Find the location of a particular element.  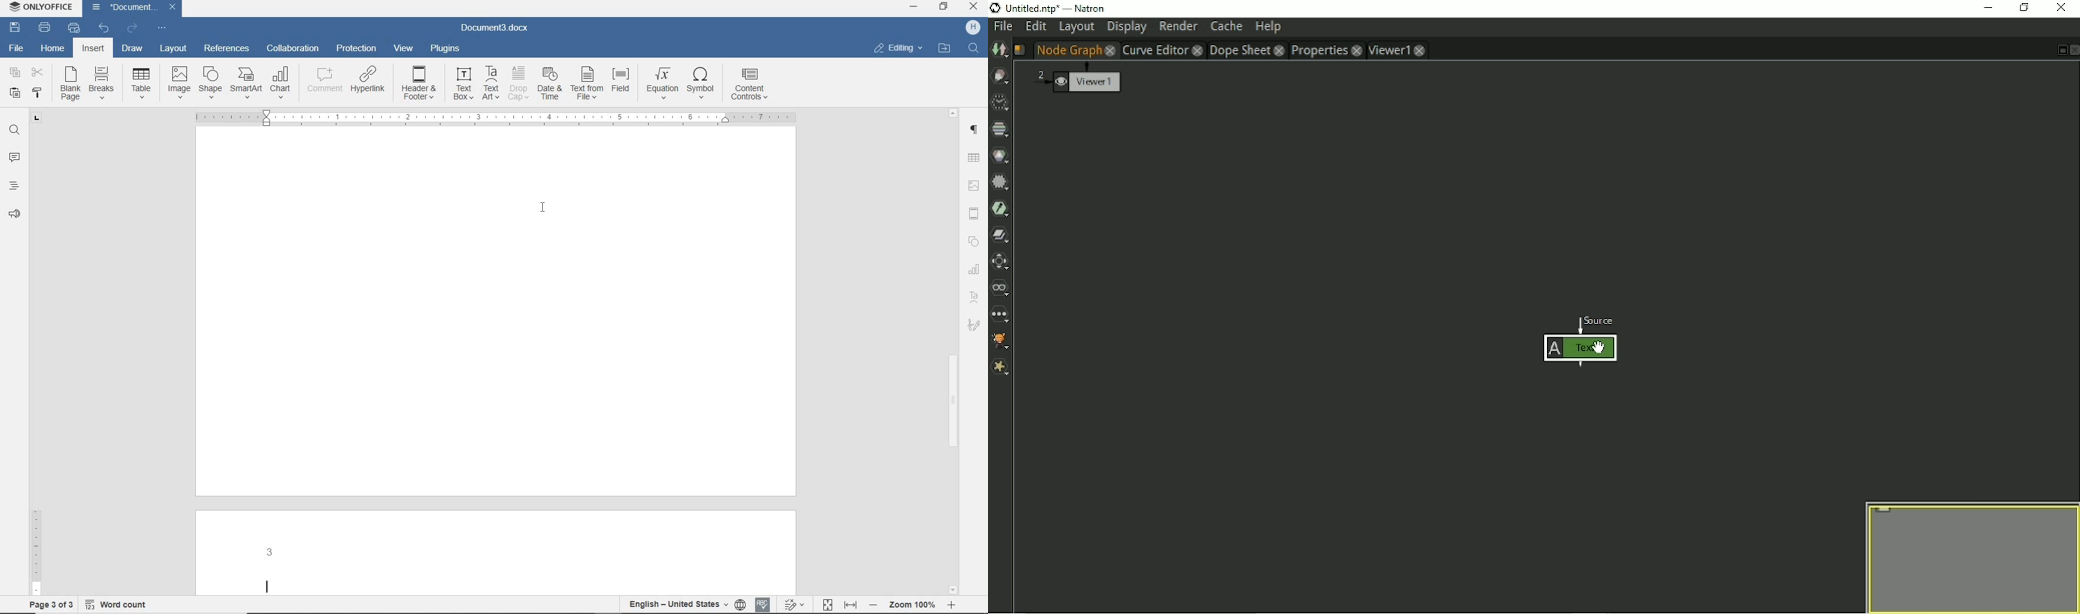

MINIMIZE is located at coordinates (915, 8).